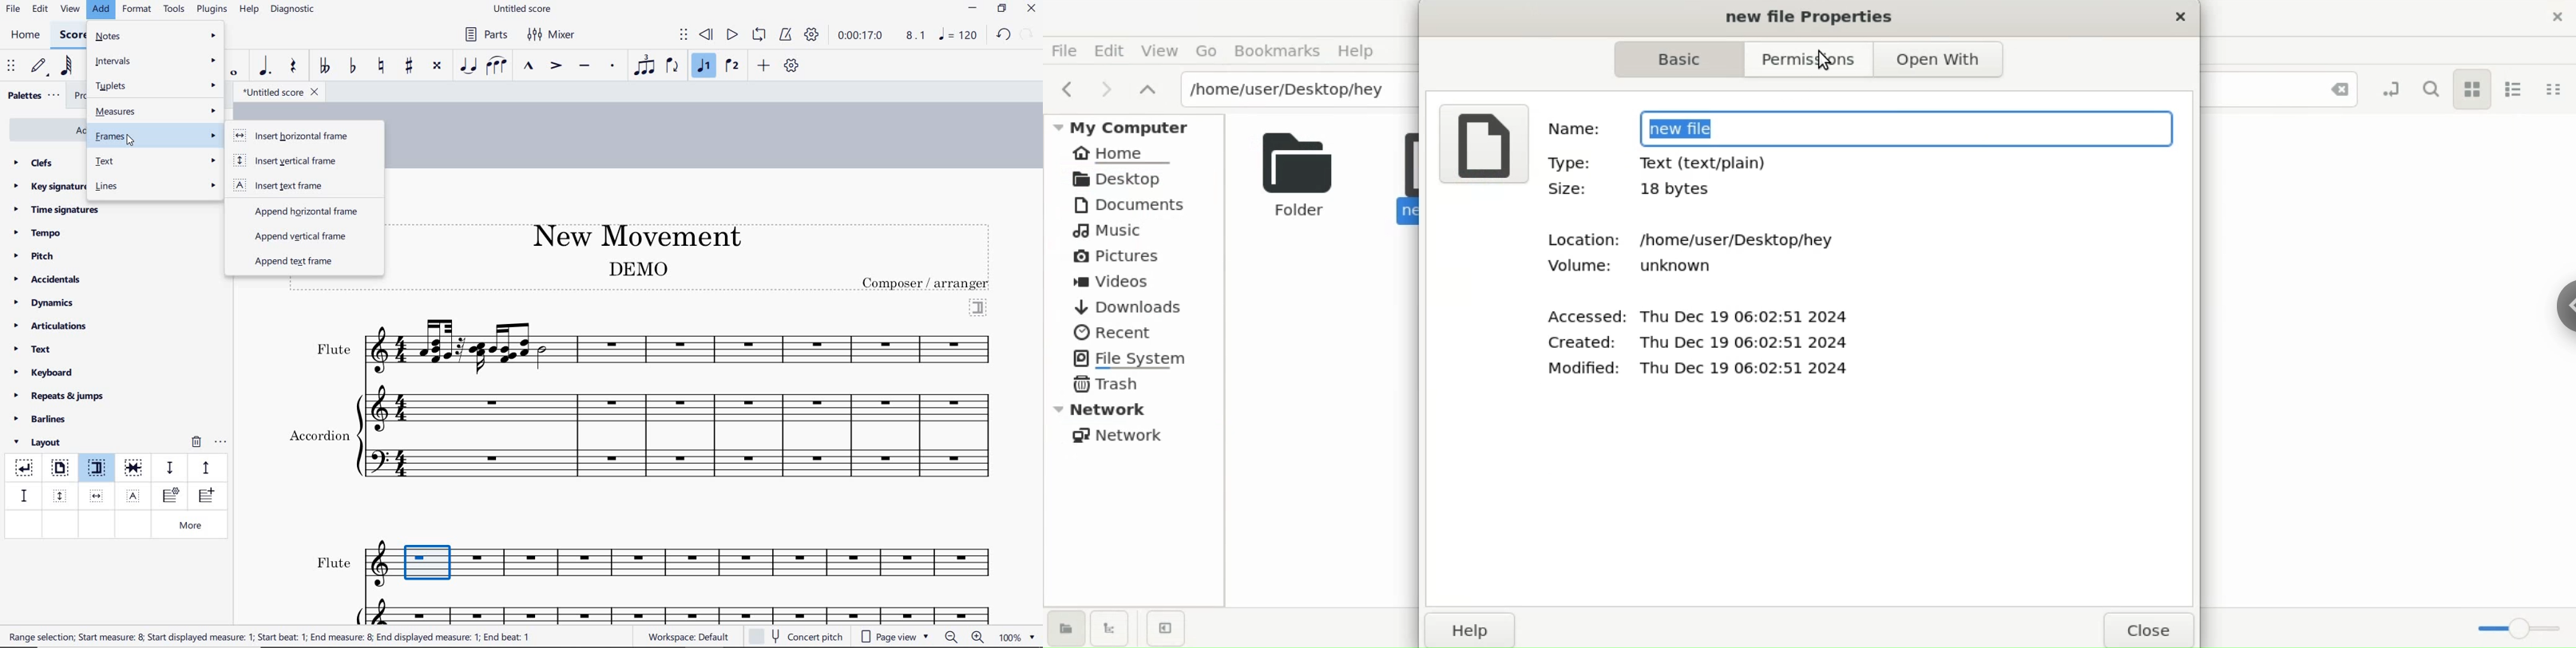 This screenshot has height=672, width=2576. I want to click on add , so click(102, 9).